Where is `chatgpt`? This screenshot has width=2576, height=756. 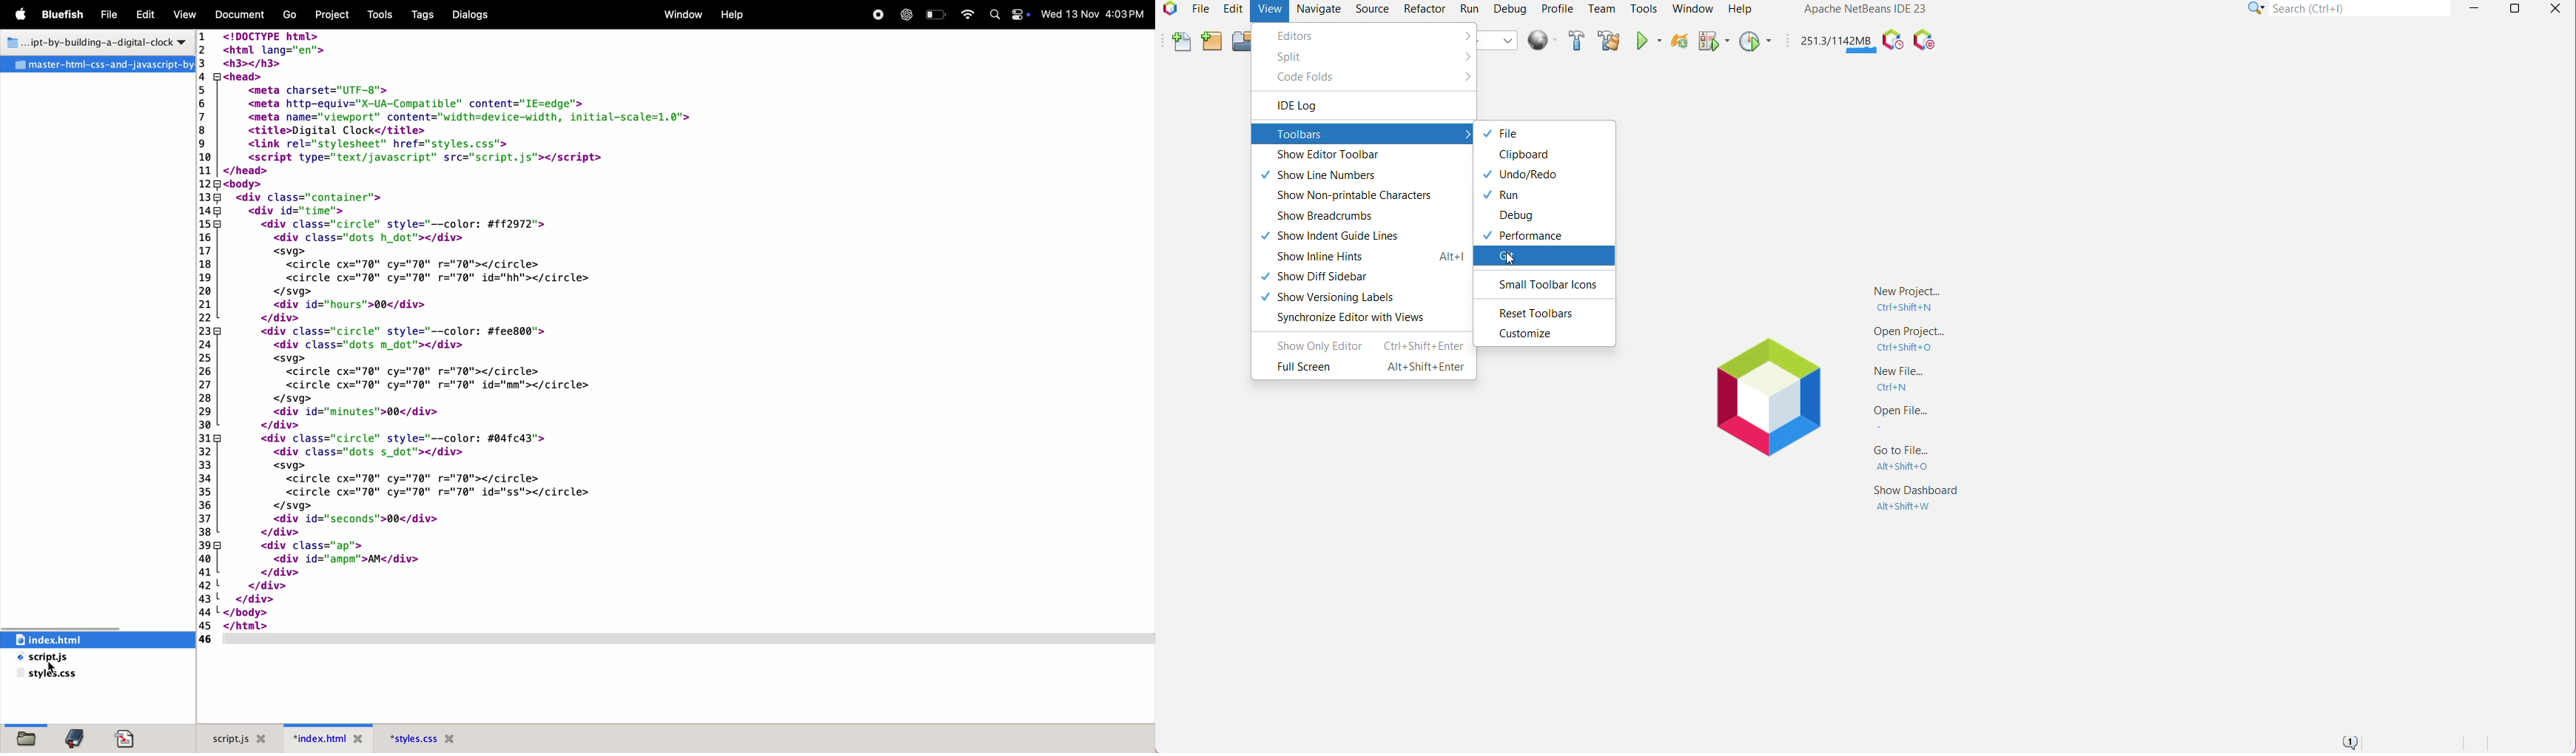 chatgpt is located at coordinates (905, 14).